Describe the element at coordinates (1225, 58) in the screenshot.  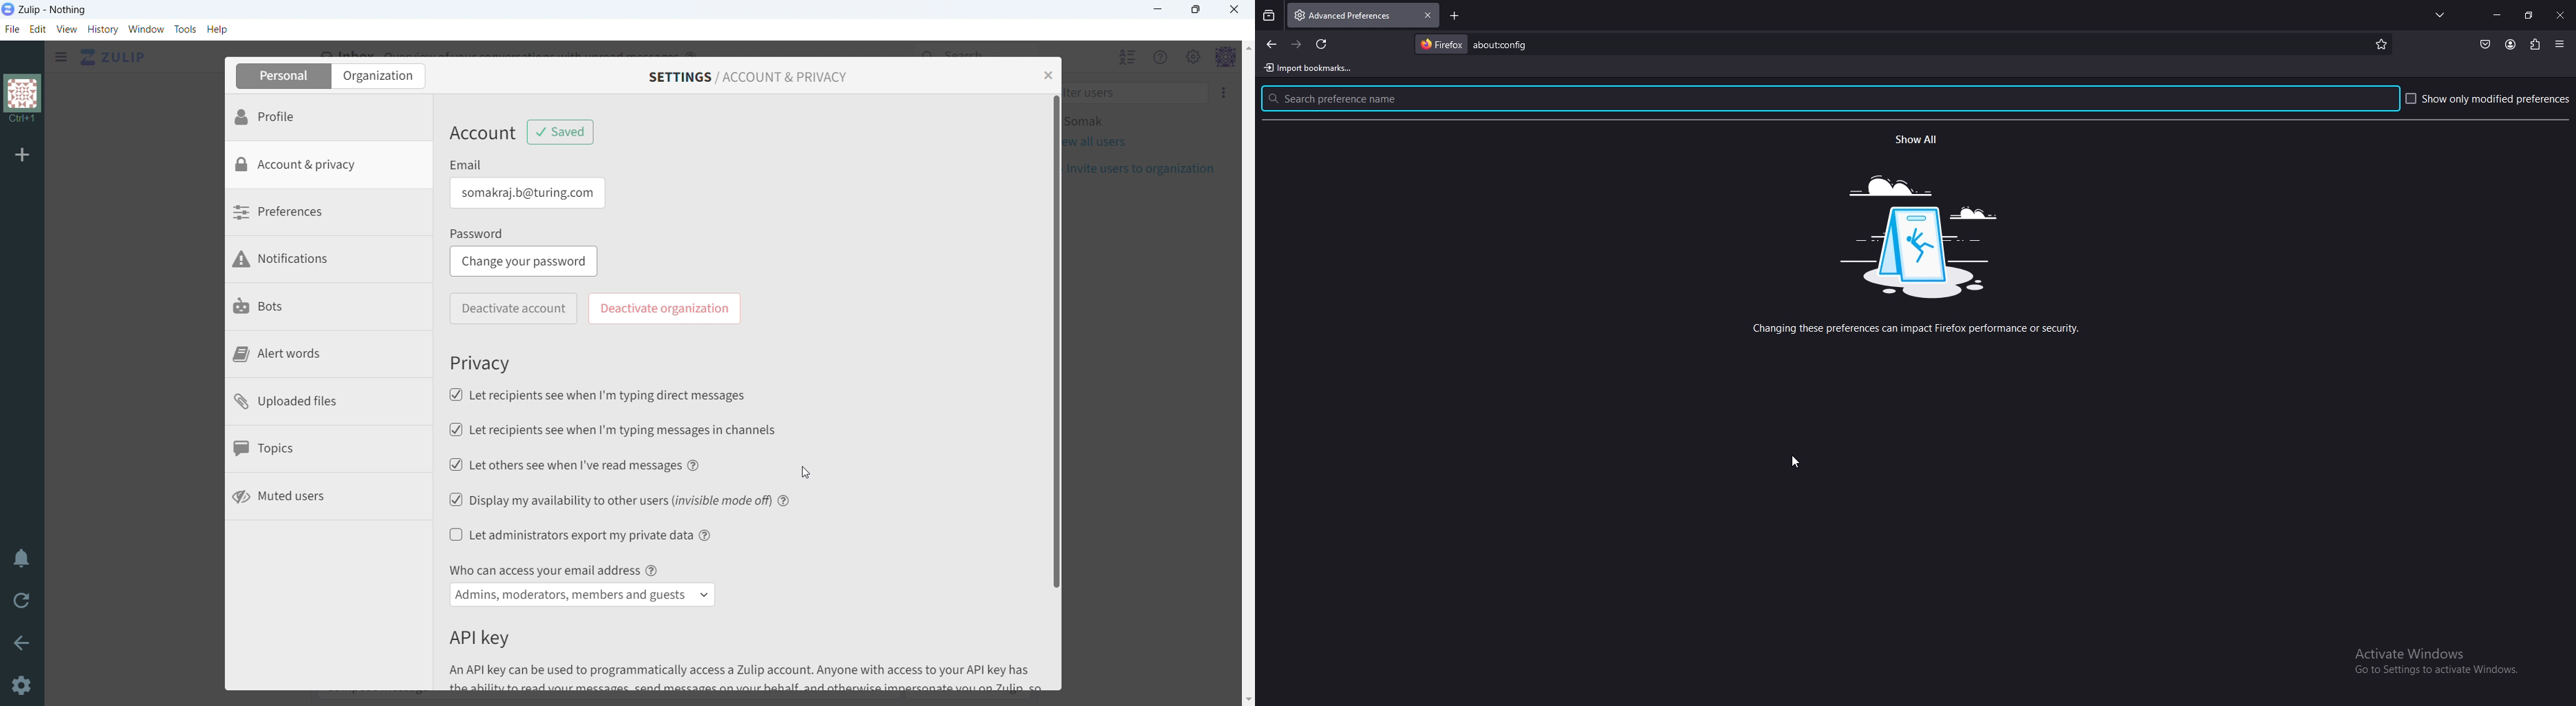
I see `profile menu` at that location.